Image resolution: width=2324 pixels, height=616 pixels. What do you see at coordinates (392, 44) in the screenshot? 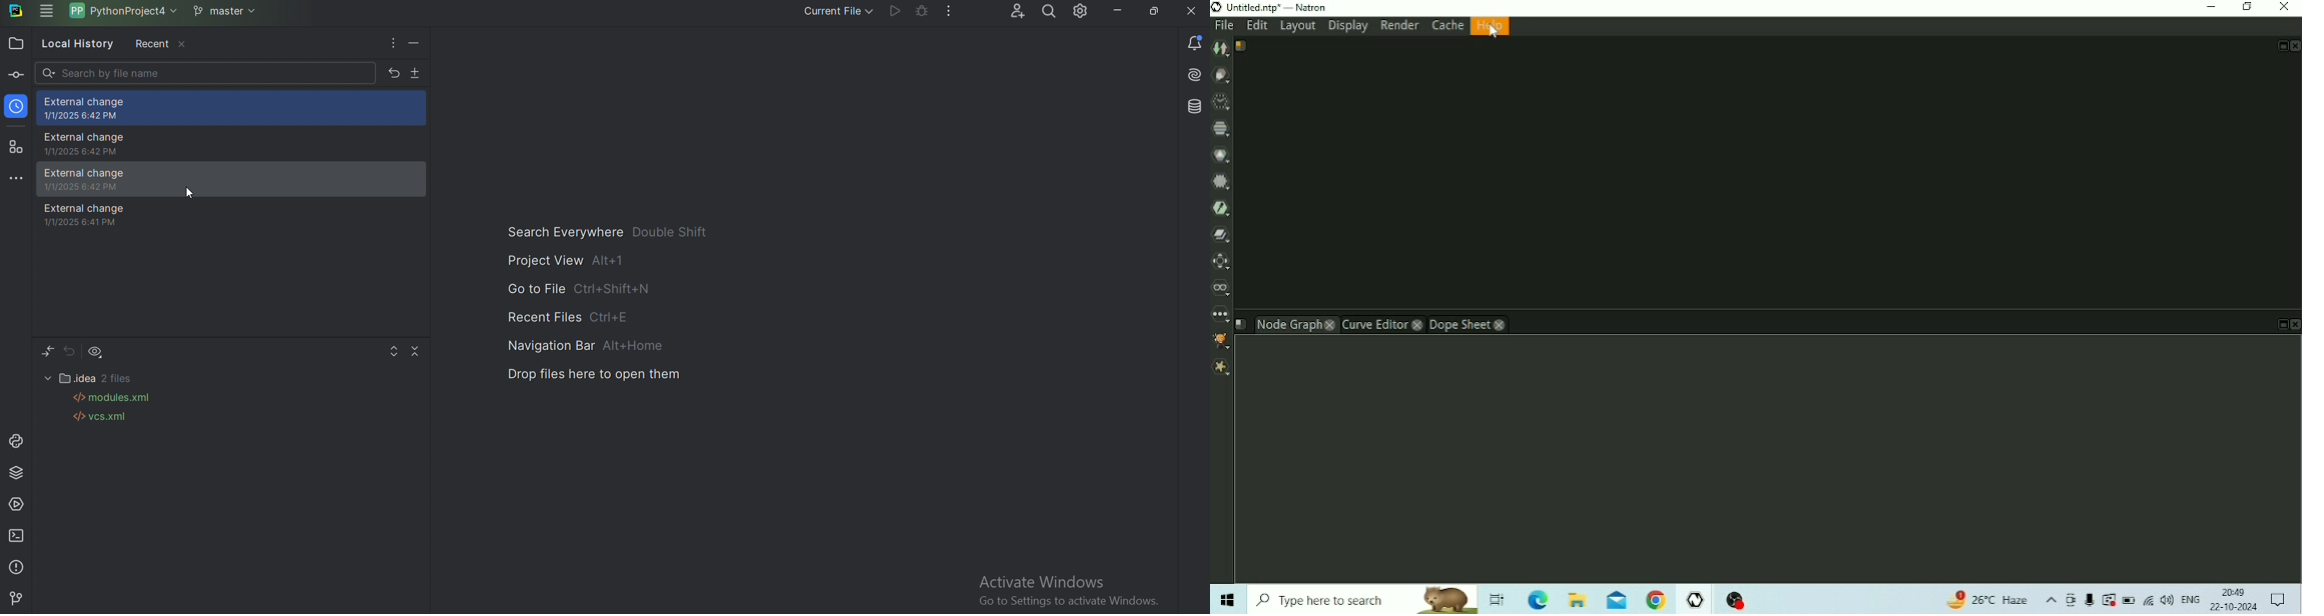
I see `Options` at bounding box center [392, 44].